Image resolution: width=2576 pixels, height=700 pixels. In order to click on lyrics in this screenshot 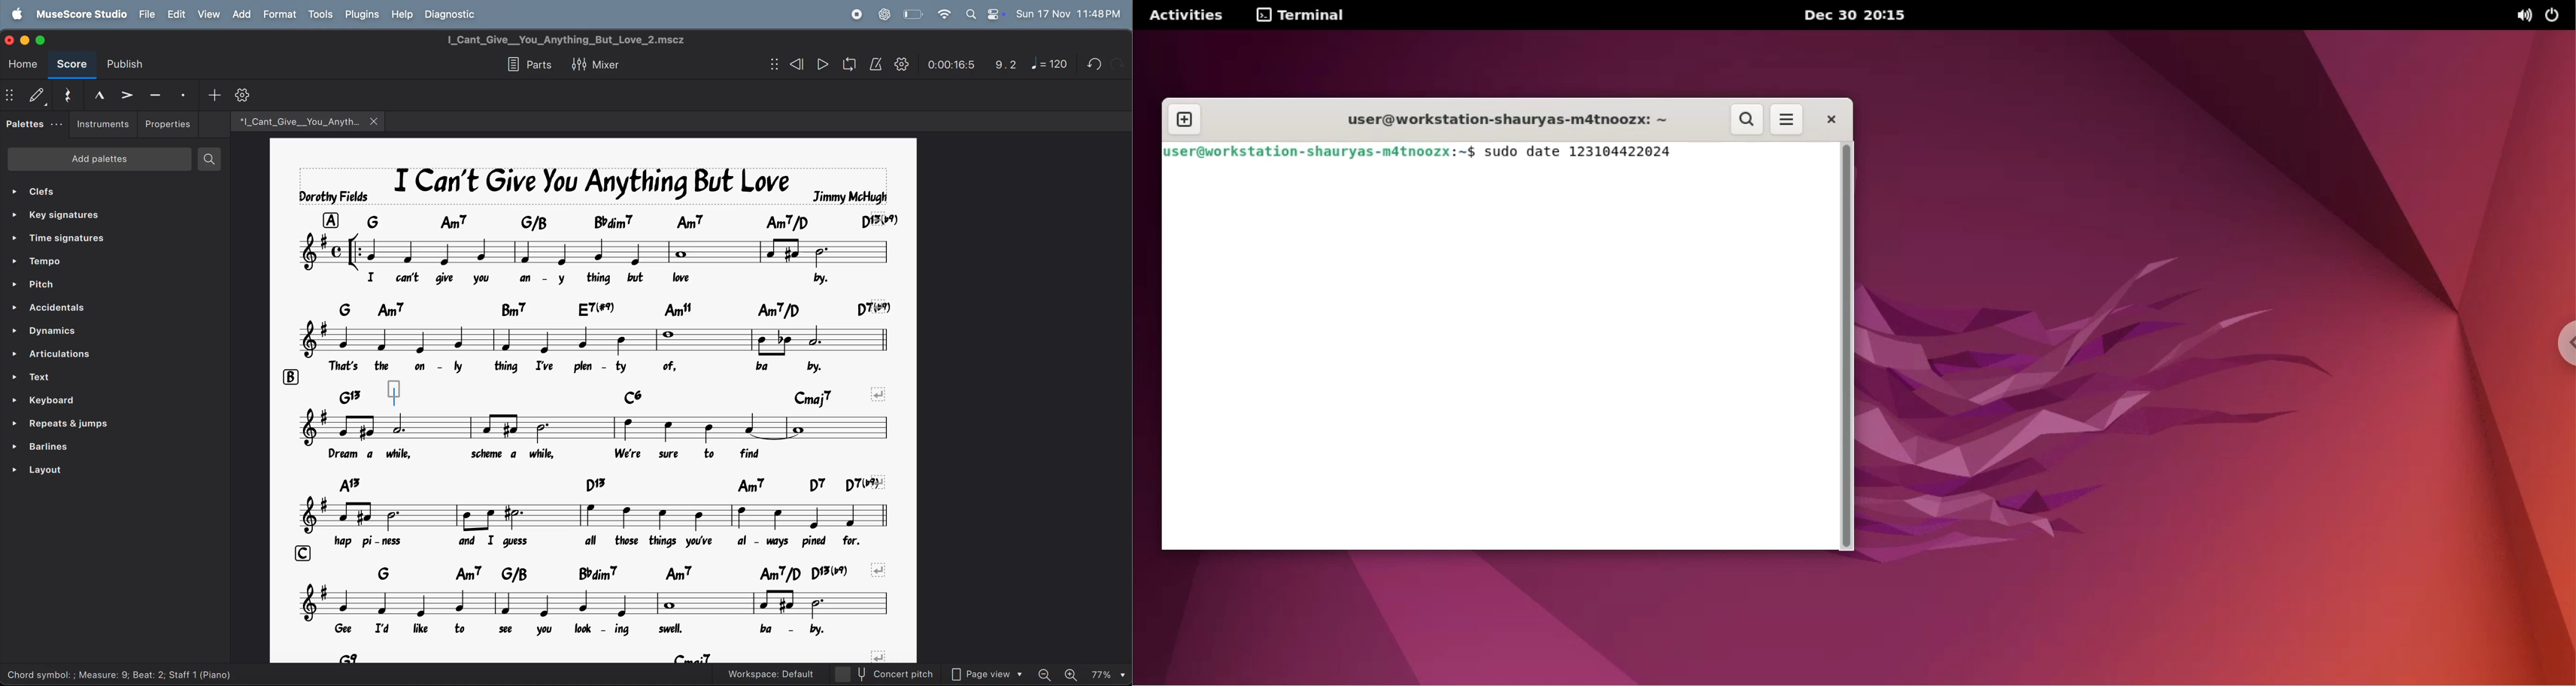, I will do `click(597, 542)`.